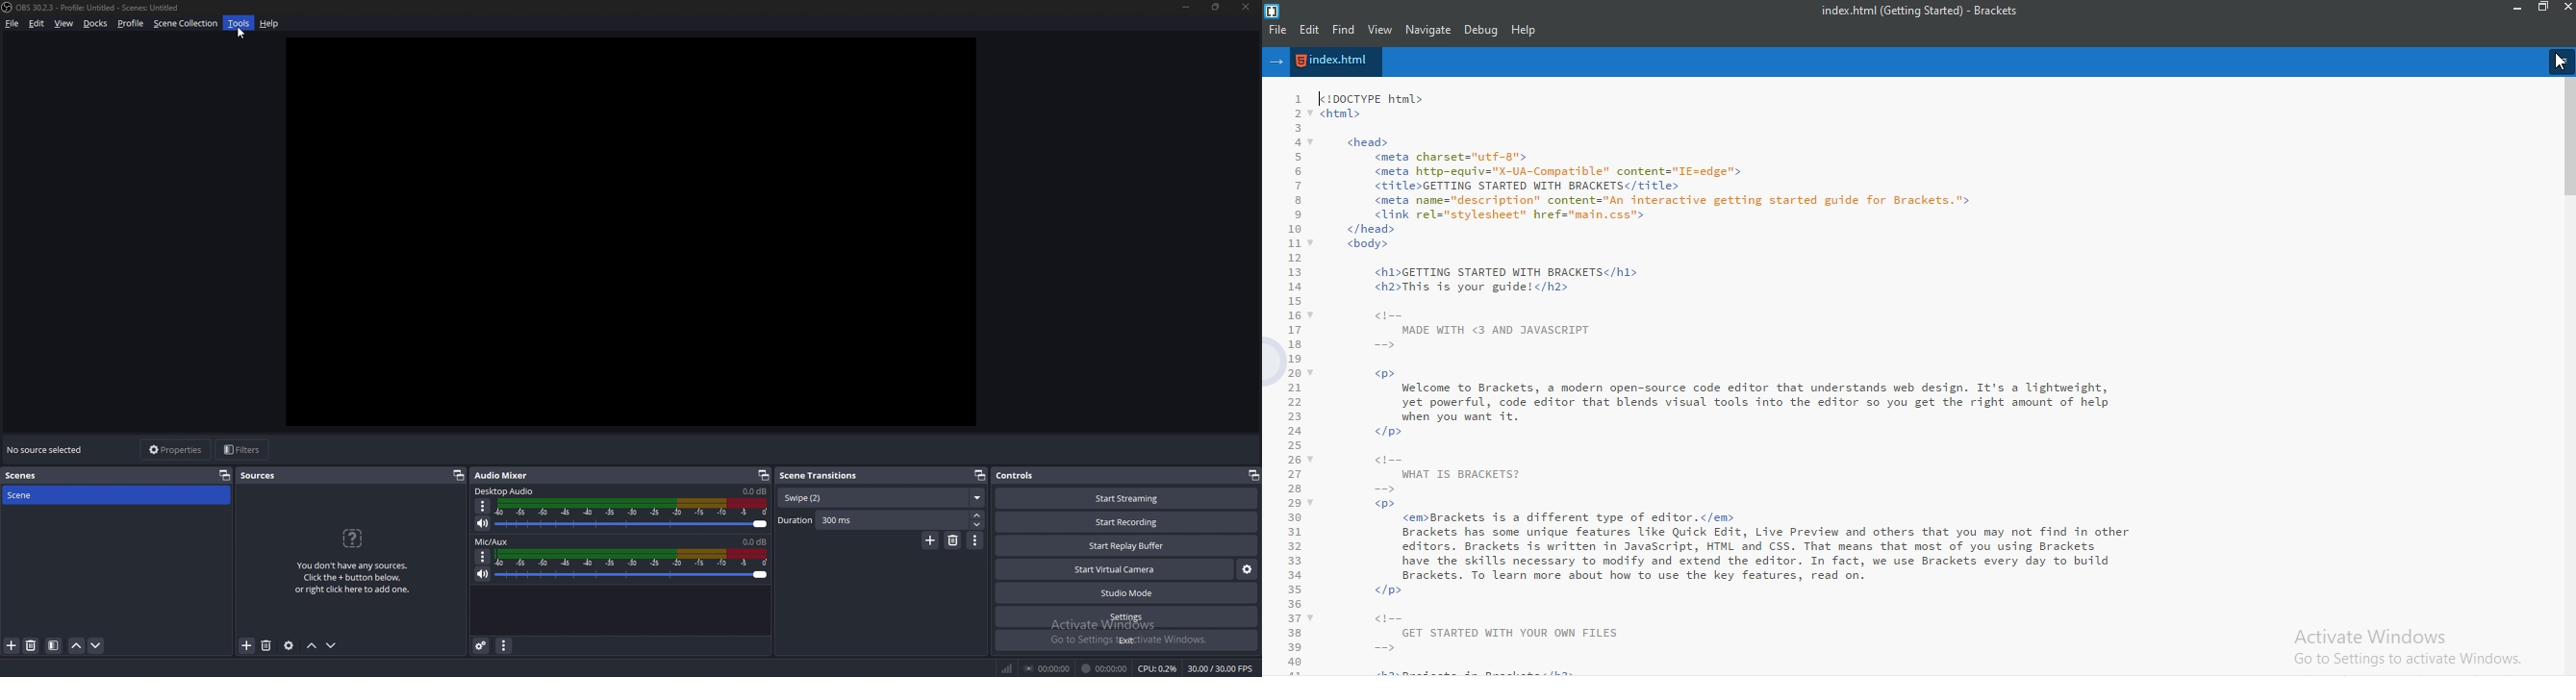  Describe the element at coordinates (1482, 30) in the screenshot. I see `Debug` at that location.